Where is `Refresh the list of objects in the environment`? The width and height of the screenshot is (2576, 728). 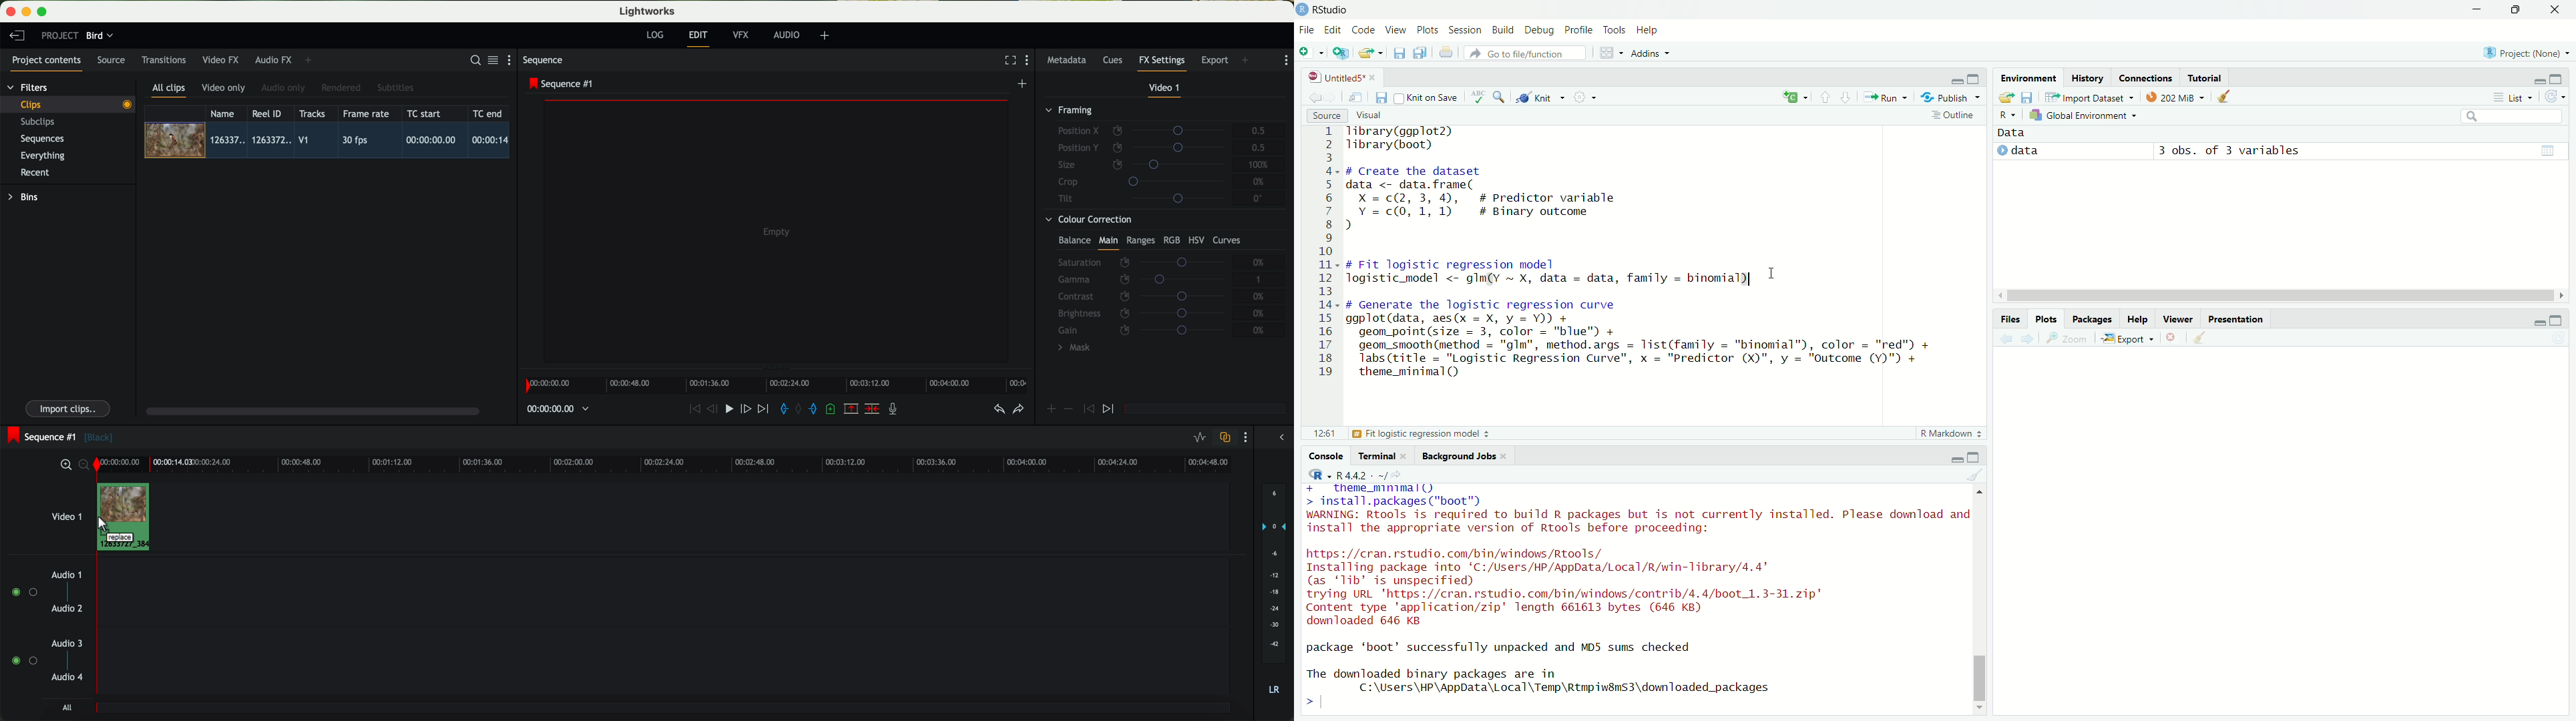
Refresh the list of objects in the environment is located at coordinates (2554, 96).